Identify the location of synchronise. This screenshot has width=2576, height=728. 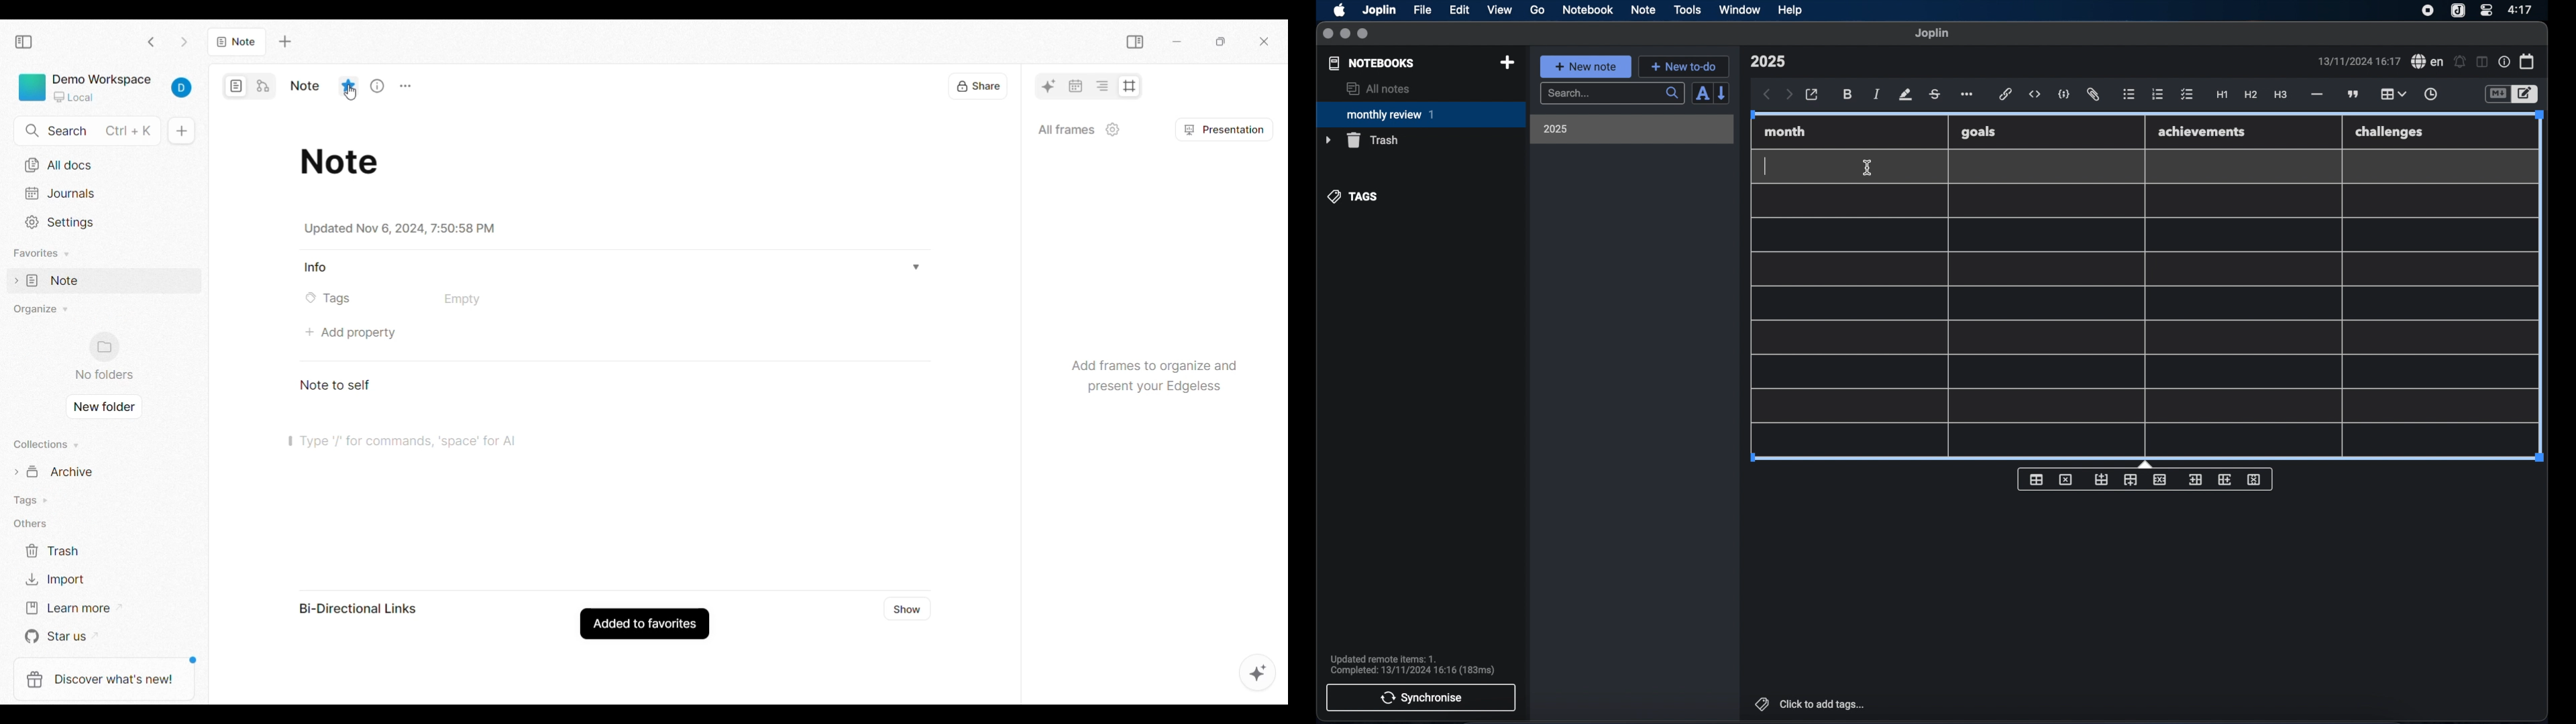
(1421, 697).